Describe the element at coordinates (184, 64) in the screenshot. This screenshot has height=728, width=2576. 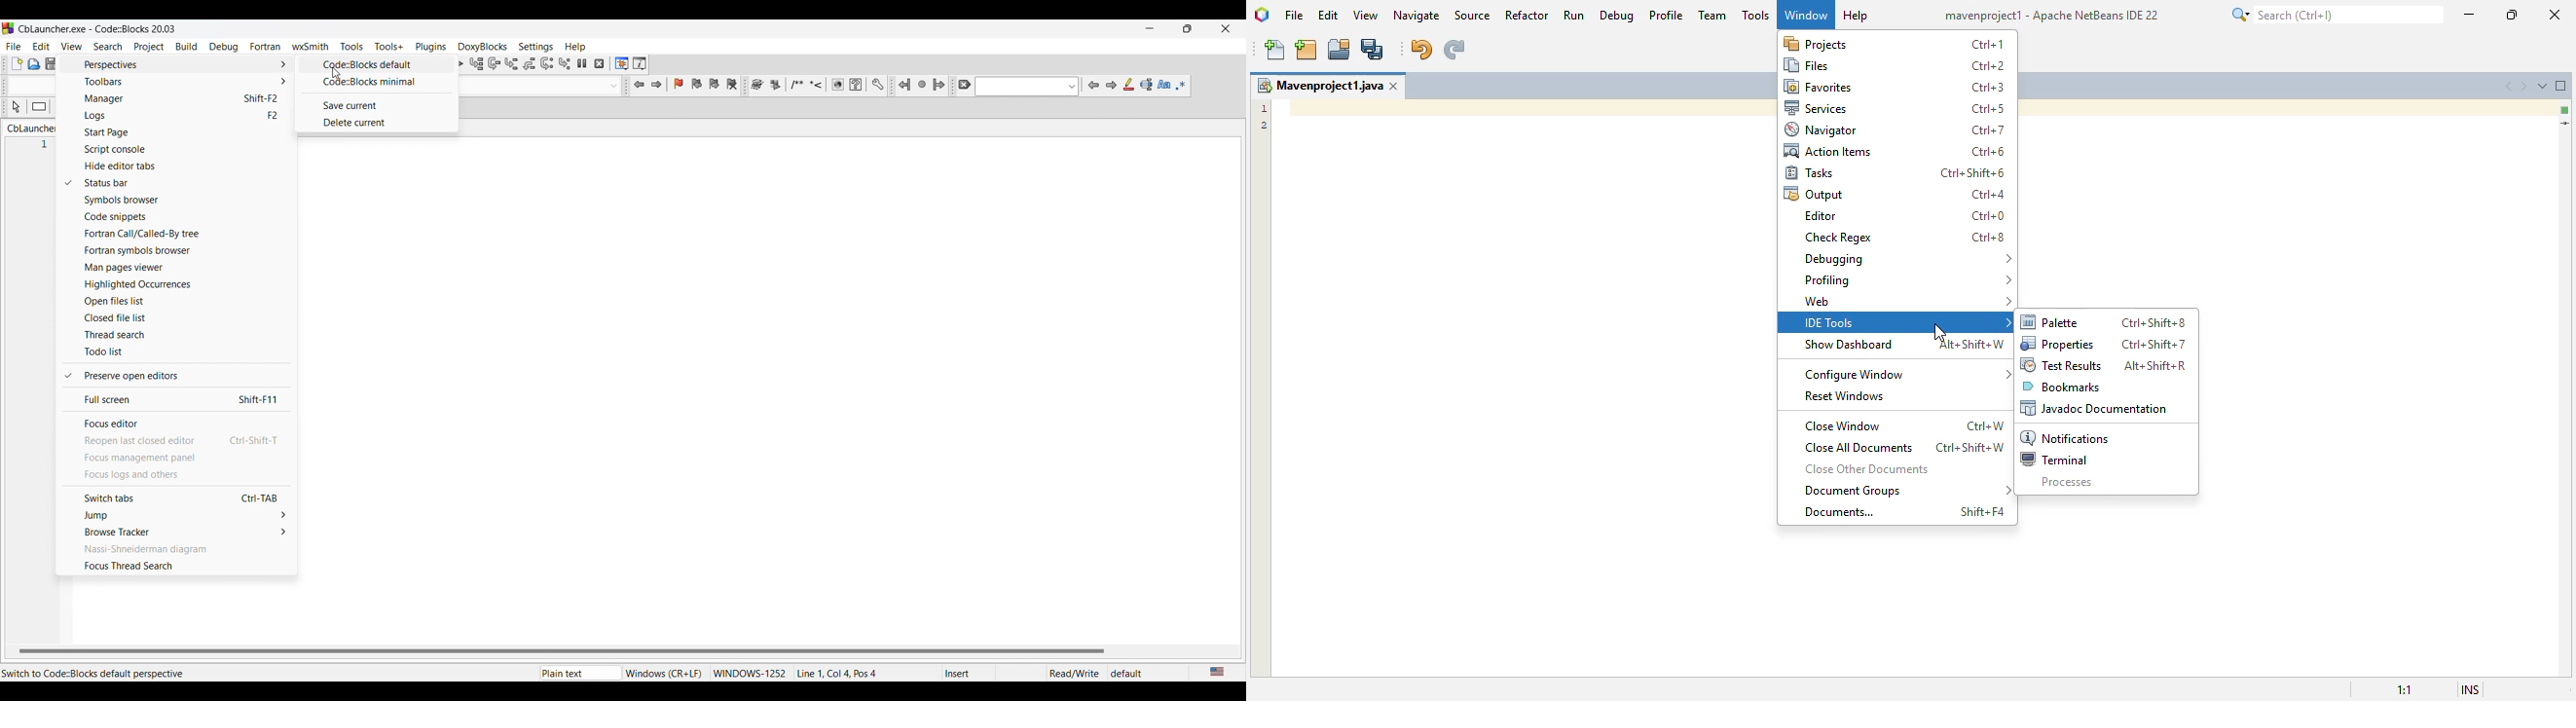
I see `Perspective options` at that location.